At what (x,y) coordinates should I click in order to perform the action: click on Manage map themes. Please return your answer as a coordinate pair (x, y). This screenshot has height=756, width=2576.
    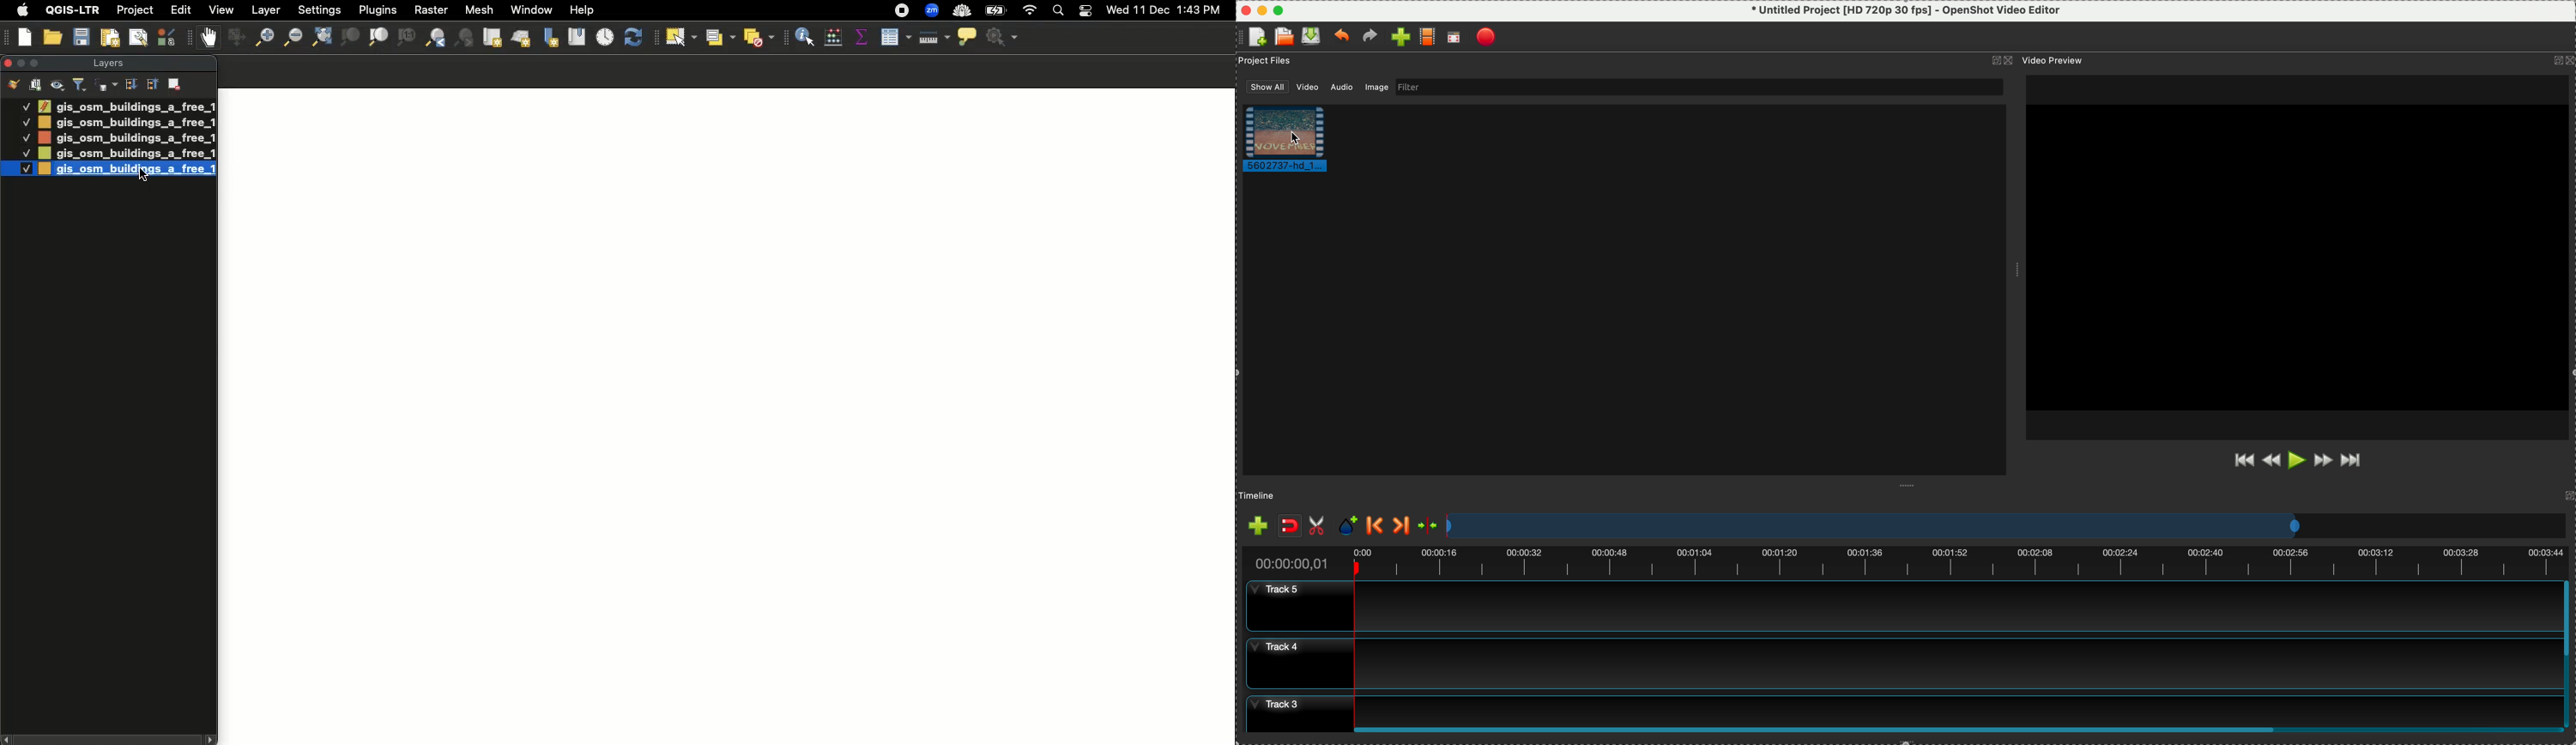
    Looking at the image, I should click on (58, 85).